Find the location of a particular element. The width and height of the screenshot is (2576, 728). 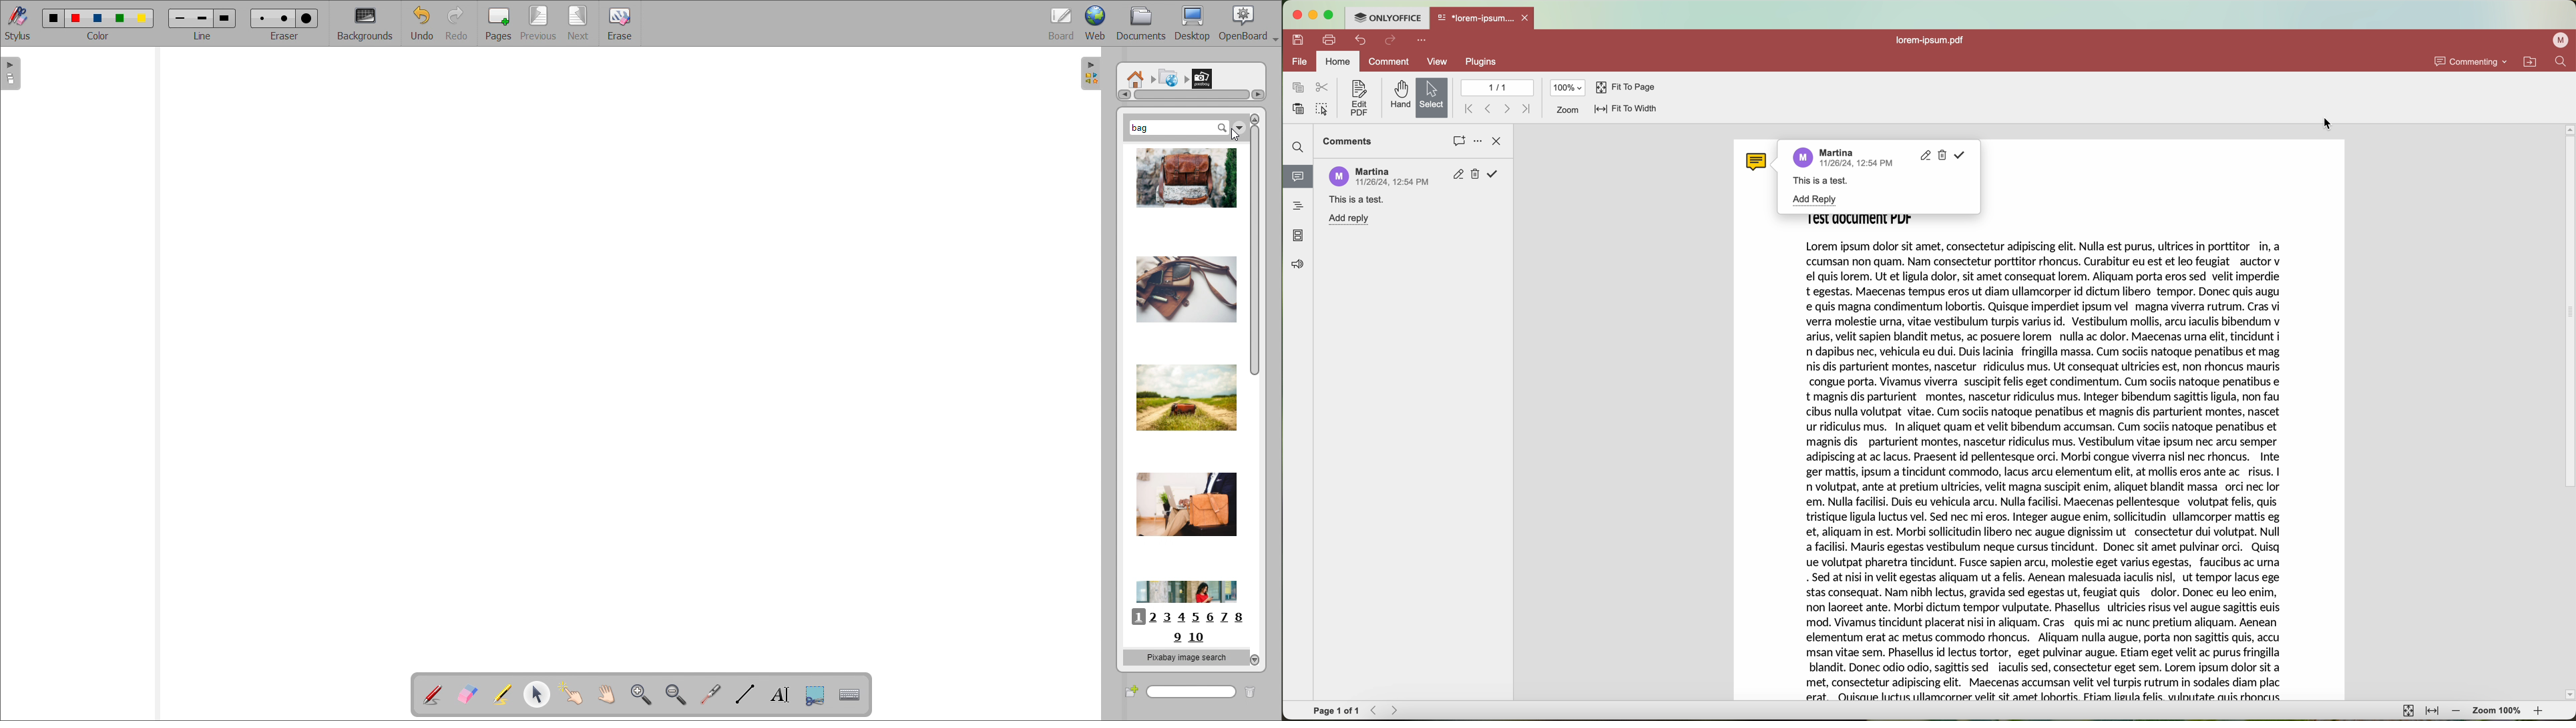

file is located at coordinates (1298, 62).